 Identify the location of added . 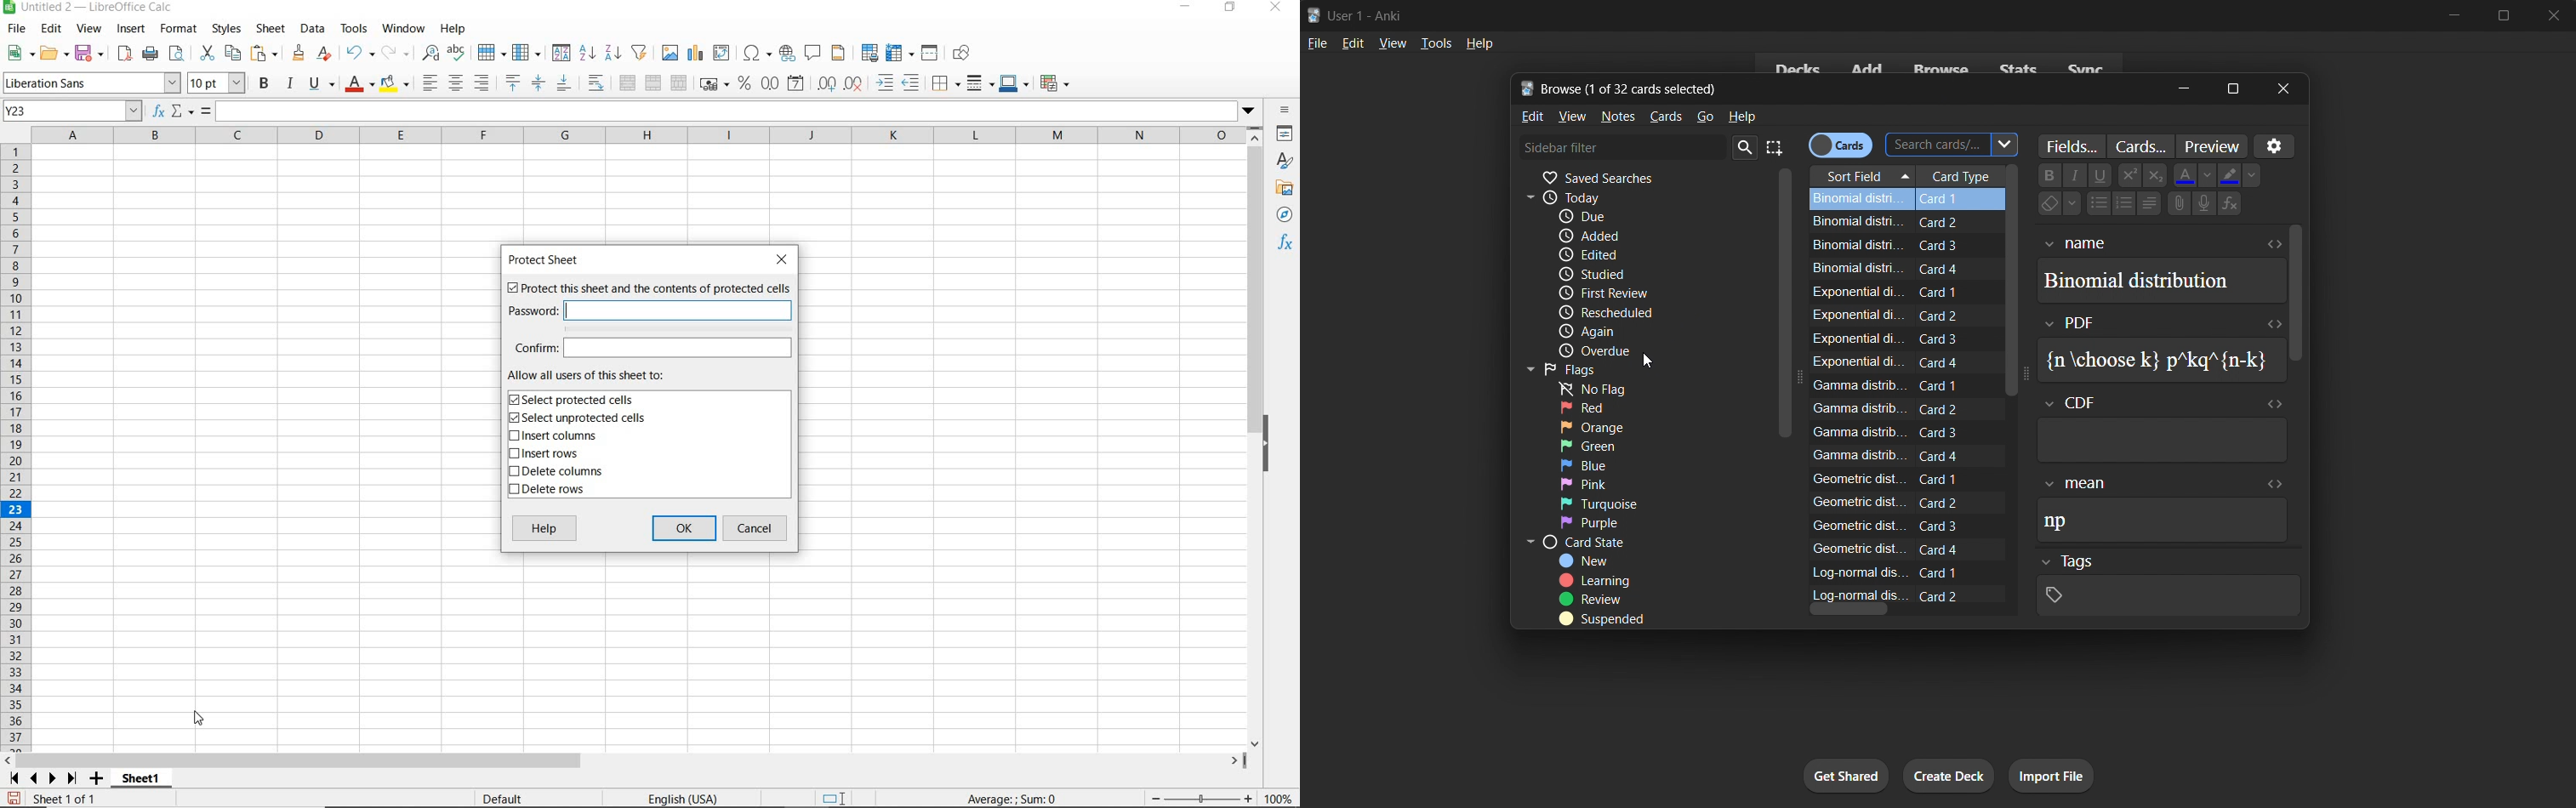
(1639, 235).